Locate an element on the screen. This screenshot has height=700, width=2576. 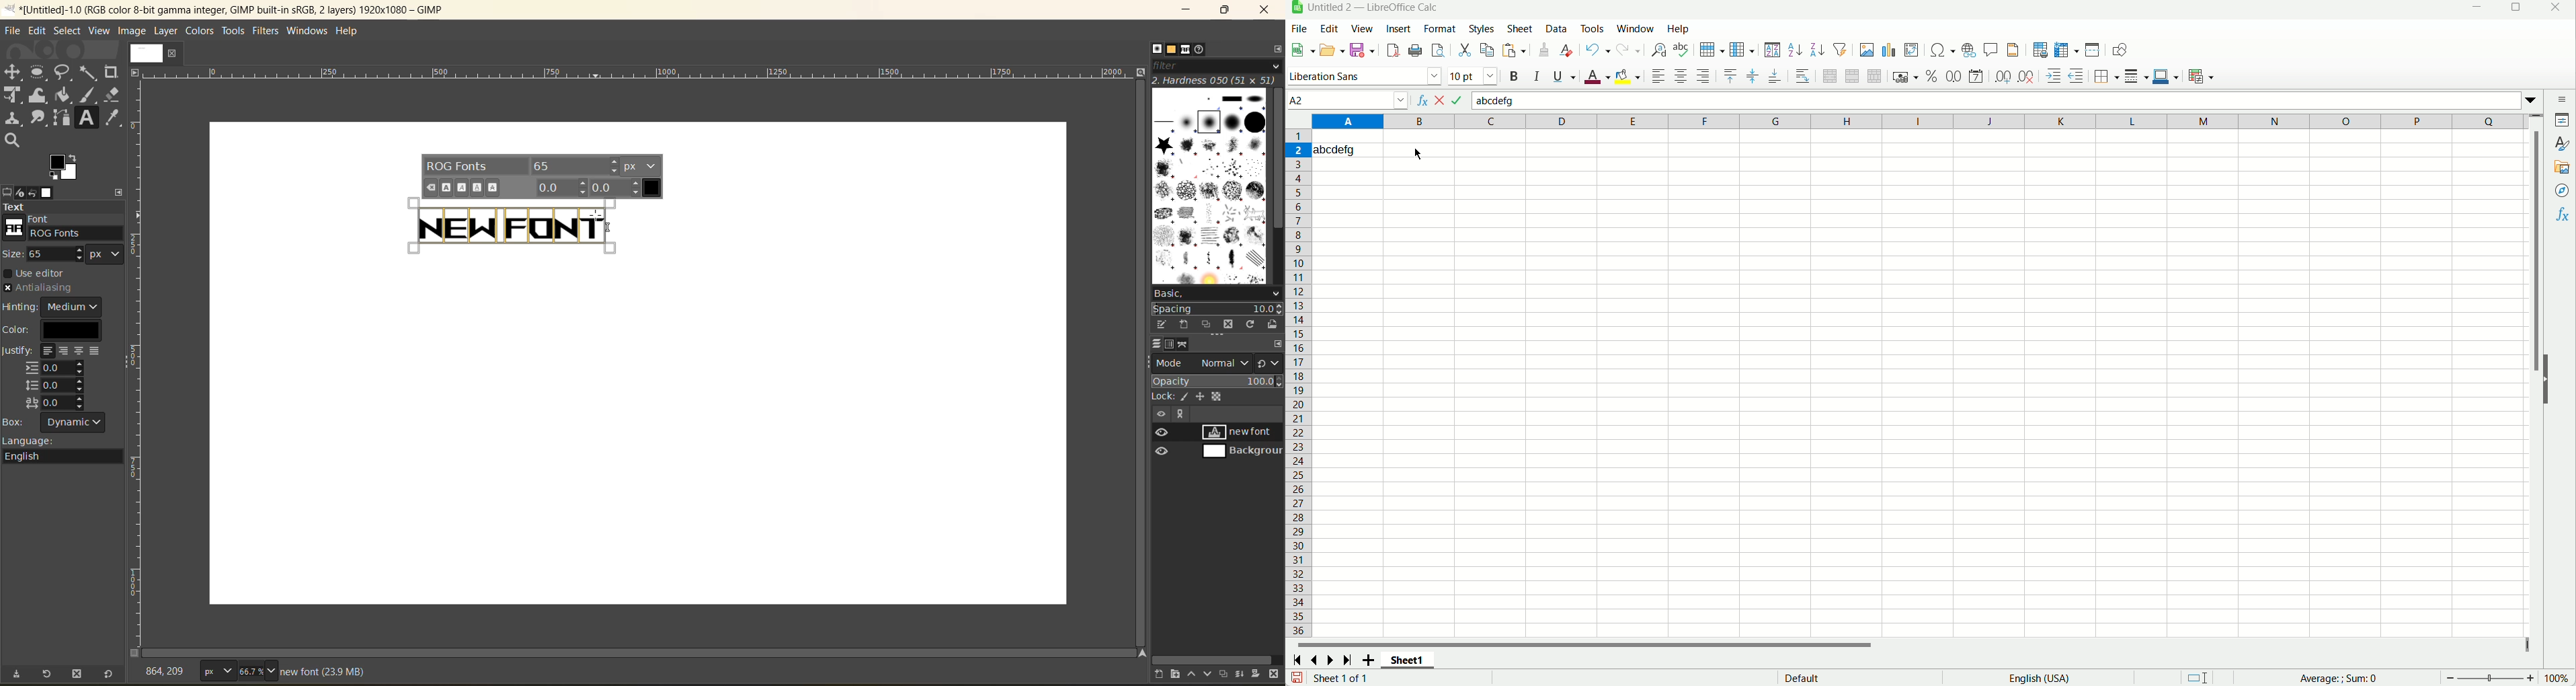
merge cells is located at coordinates (1852, 77).